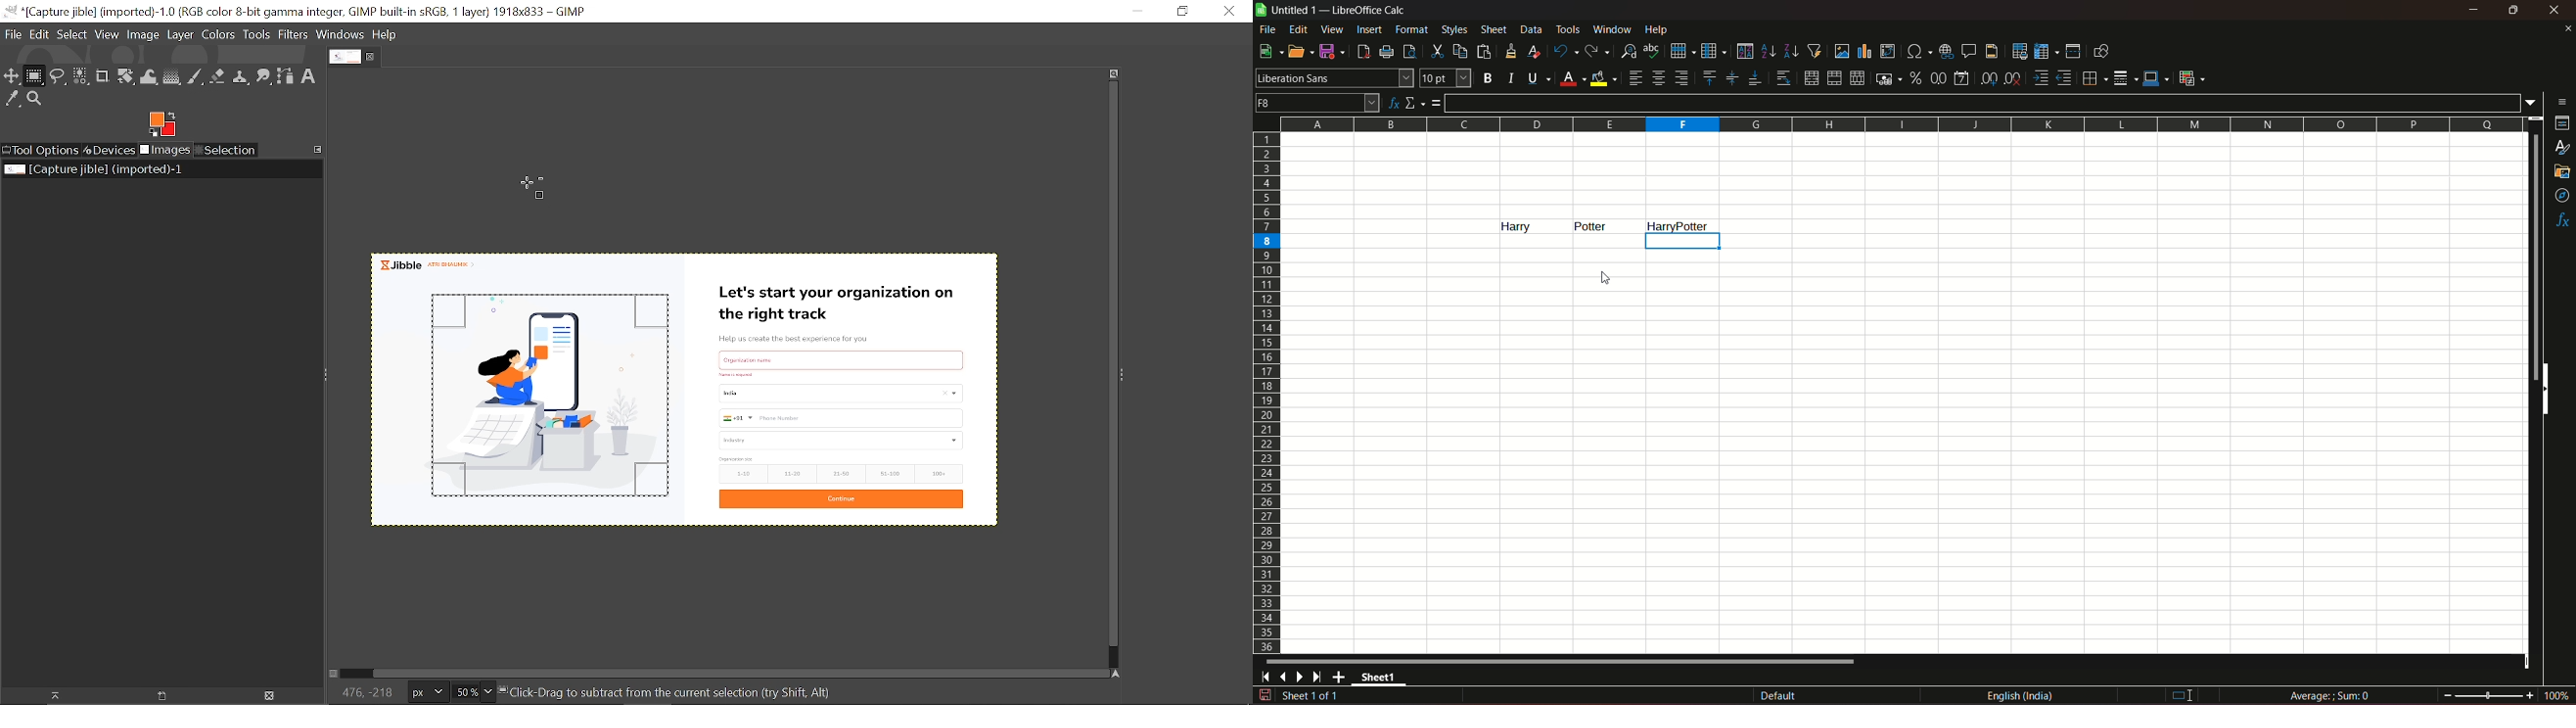 This screenshot has width=2576, height=728. What do you see at coordinates (125, 77) in the screenshot?
I see `Rotate tool` at bounding box center [125, 77].